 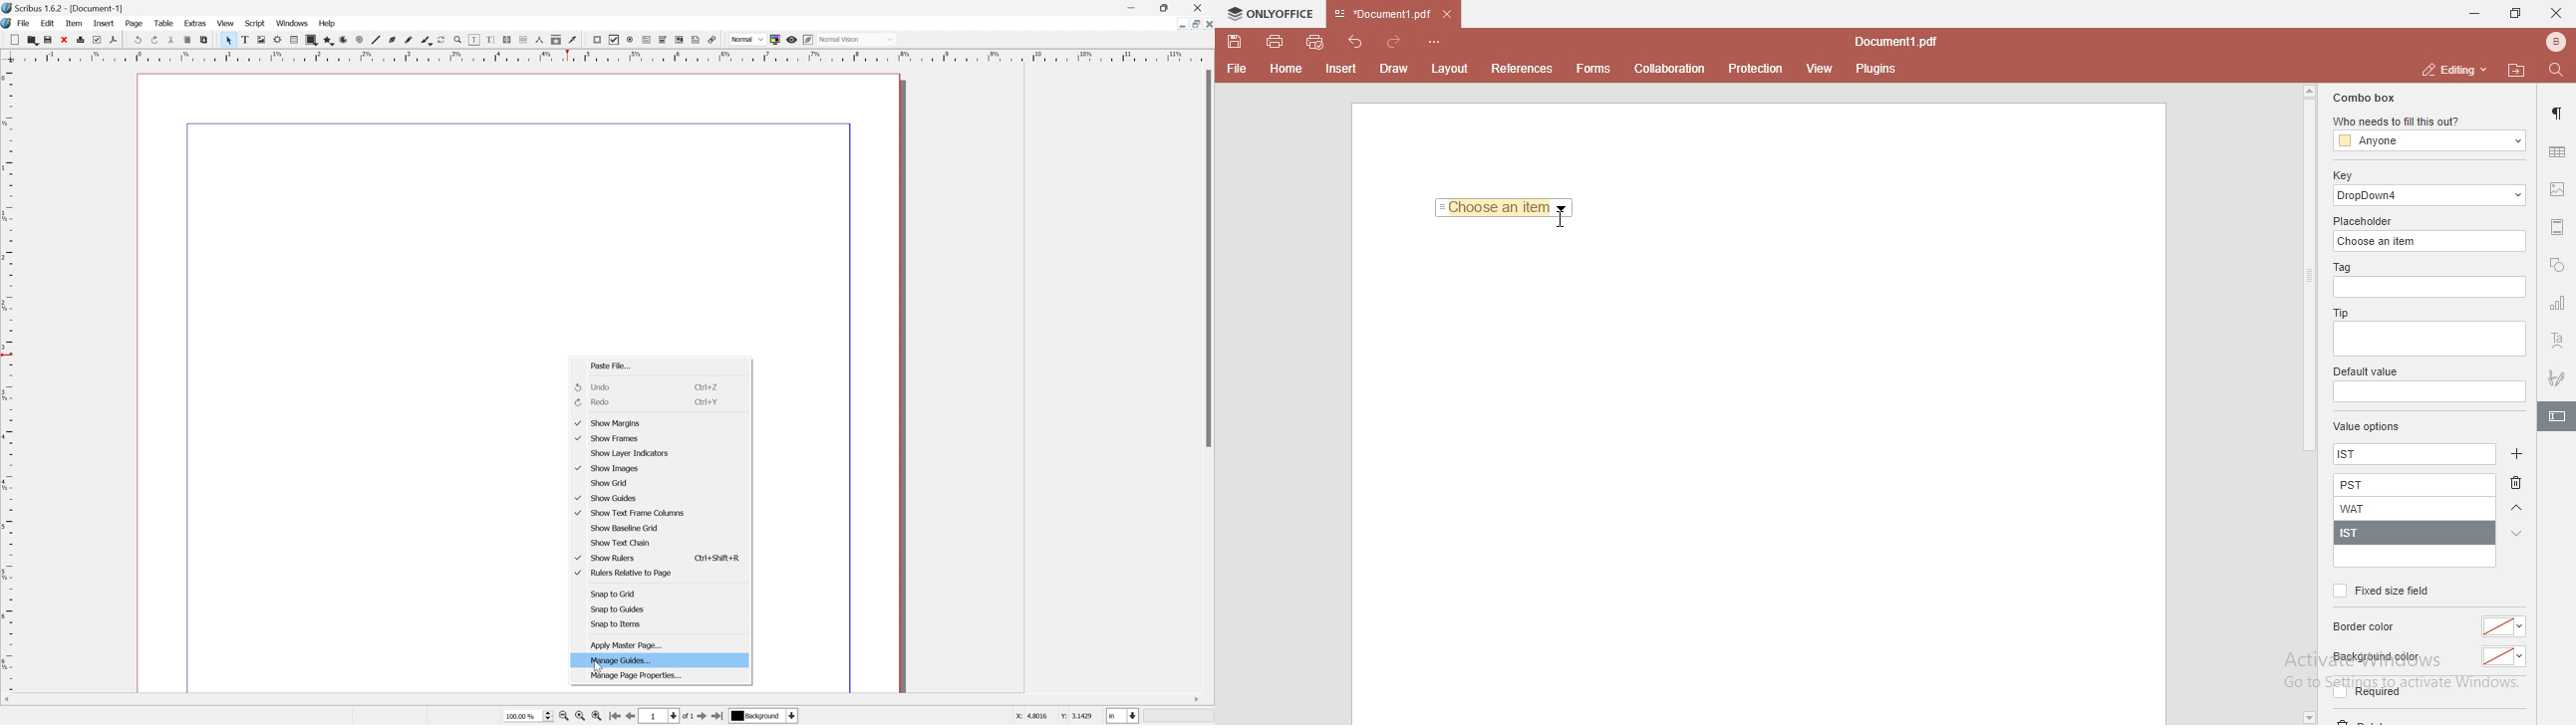 What do you see at coordinates (609, 437) in the screenshot?
I see `show frames` at bounding box center [609, 437].